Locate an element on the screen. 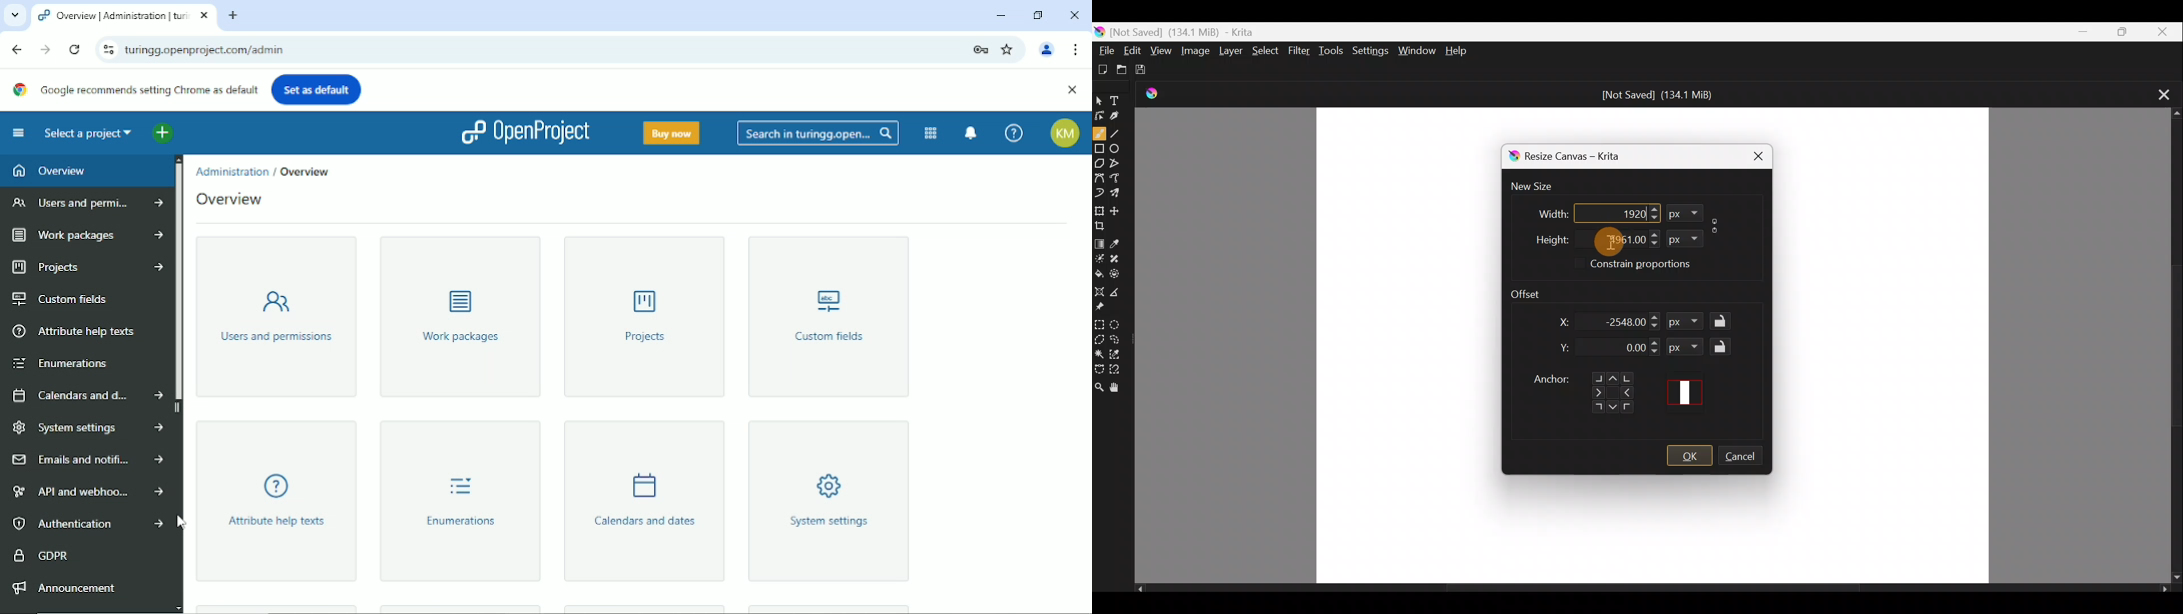  hide sidebar is located at coordinates (179, 408).